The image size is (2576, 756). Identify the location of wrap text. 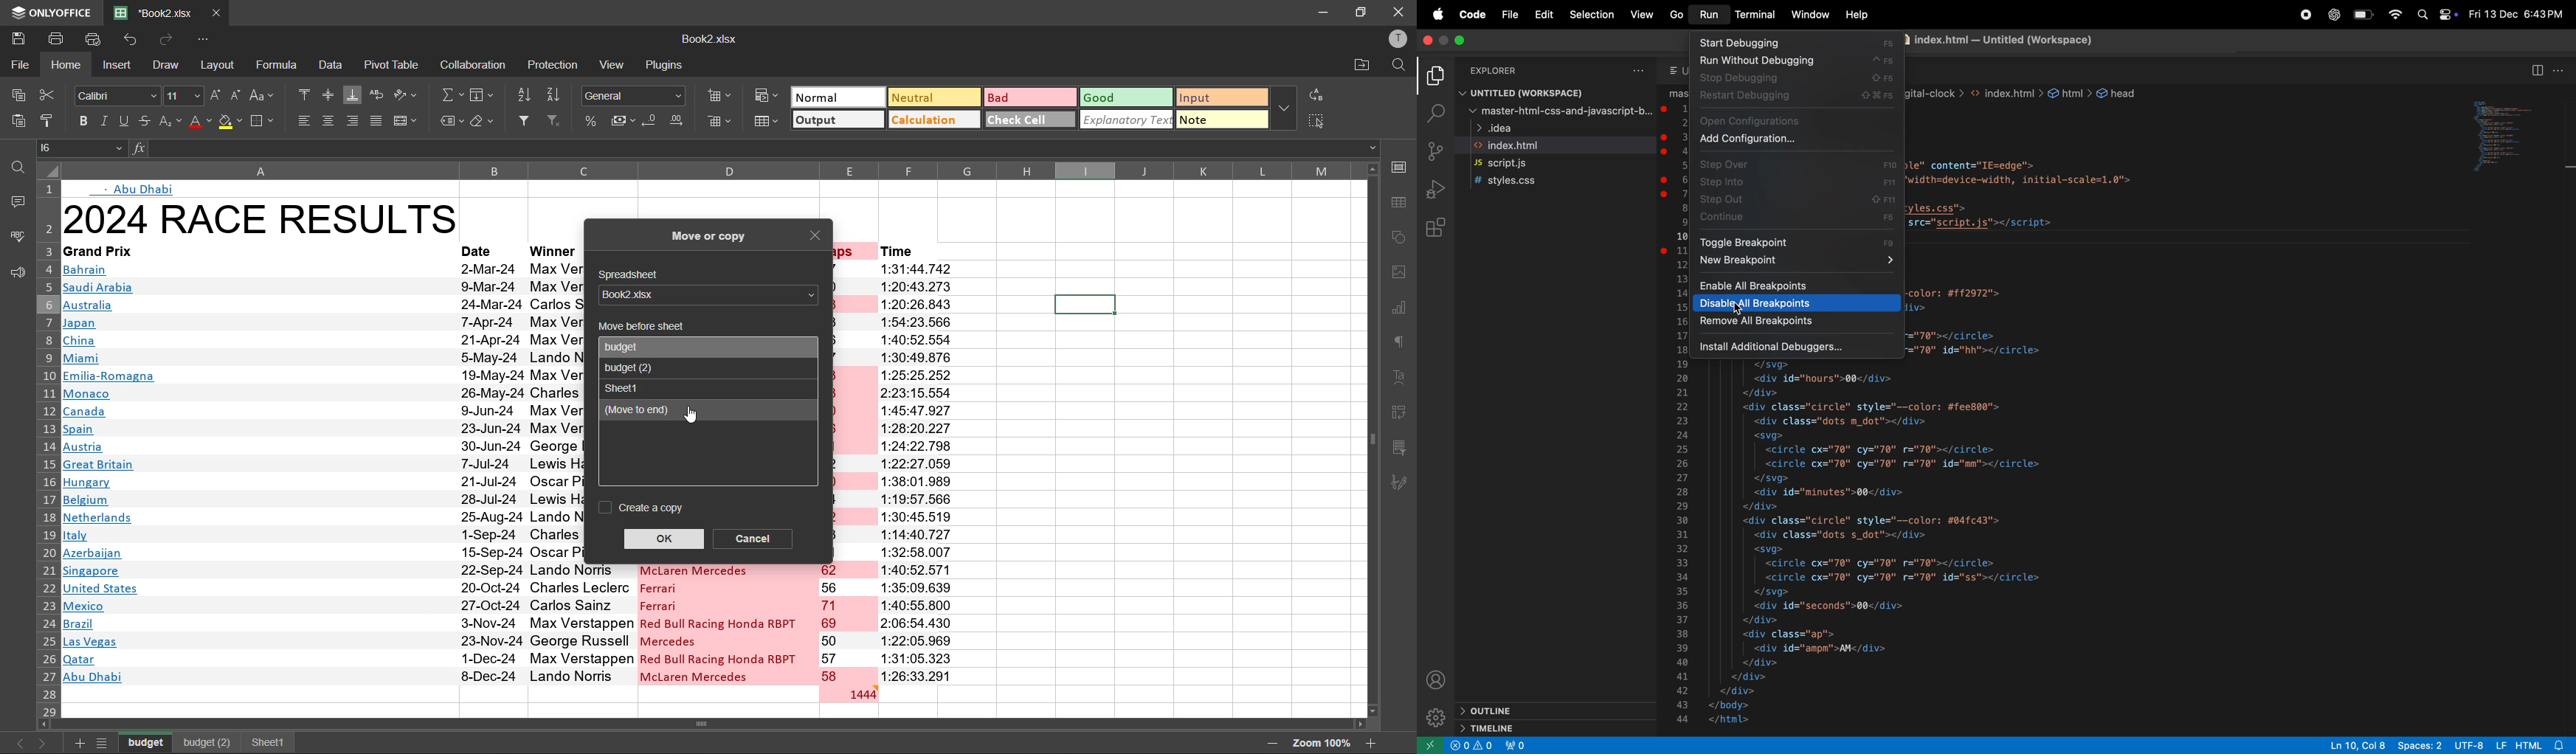
(380, 95).